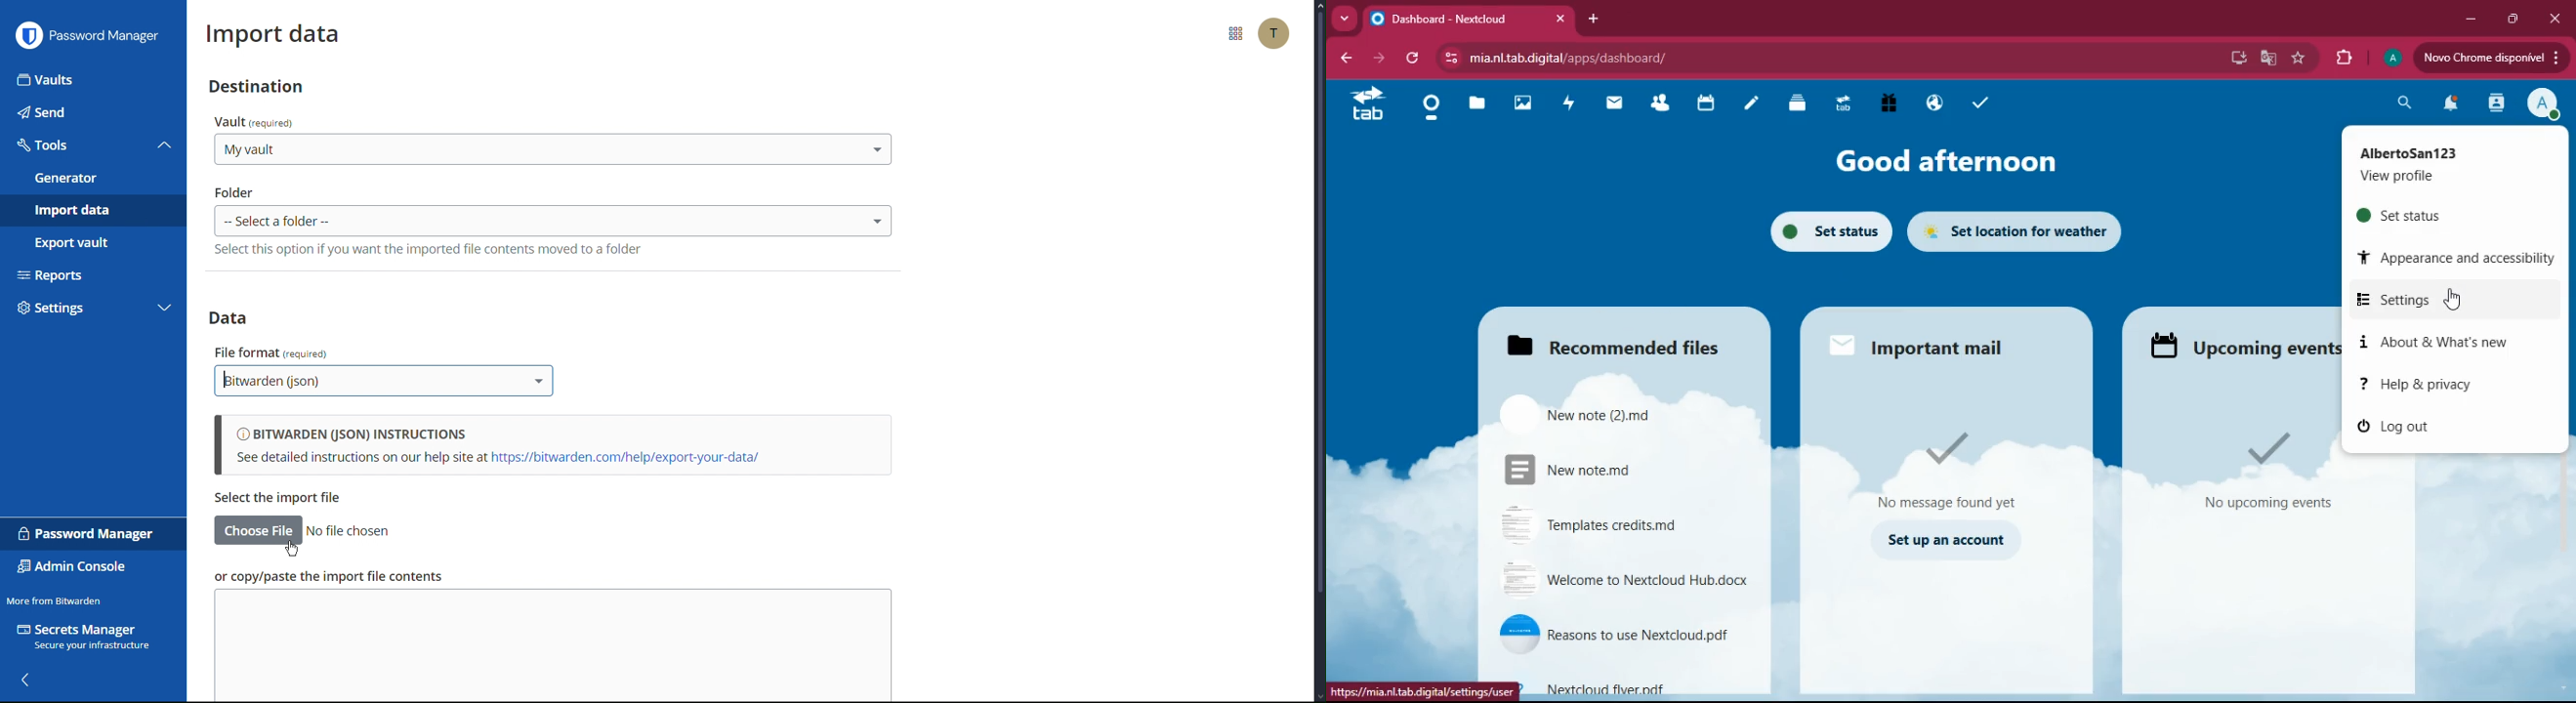  Describe the element at coordinates (2406, 152) in the screenshot. I see `profile` at that location.